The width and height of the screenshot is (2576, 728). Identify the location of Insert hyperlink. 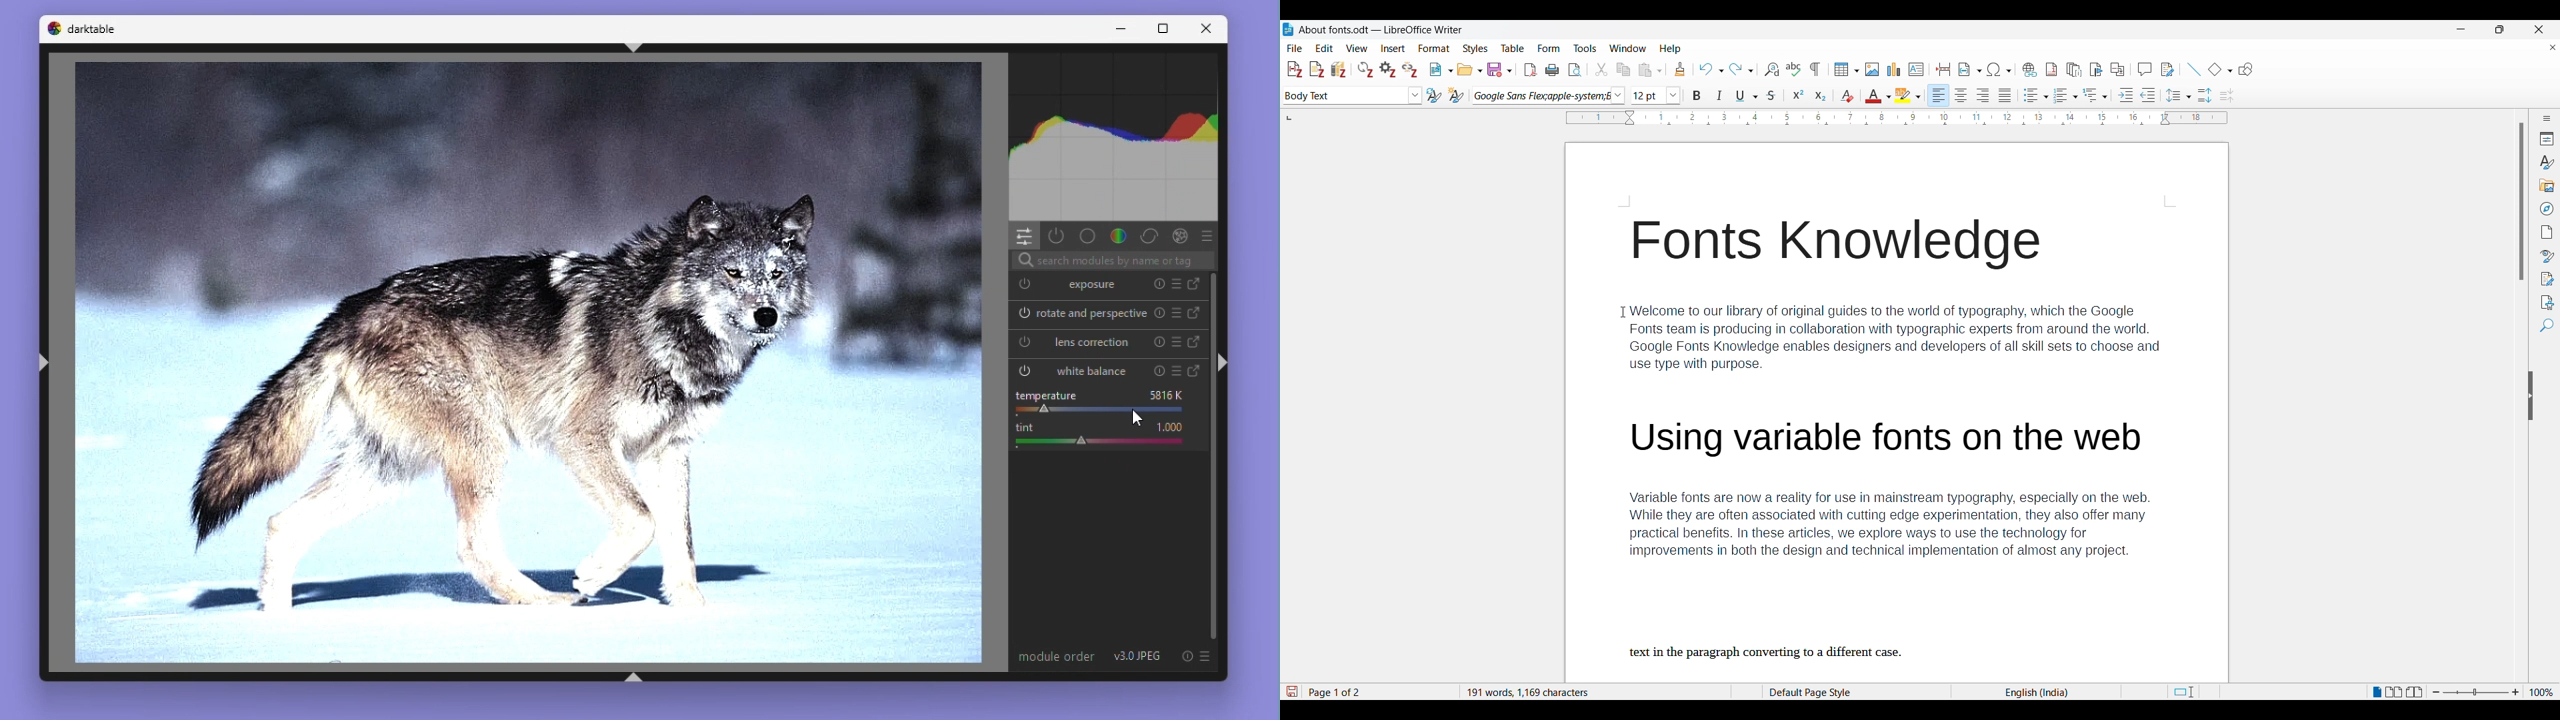
(2029, 69).